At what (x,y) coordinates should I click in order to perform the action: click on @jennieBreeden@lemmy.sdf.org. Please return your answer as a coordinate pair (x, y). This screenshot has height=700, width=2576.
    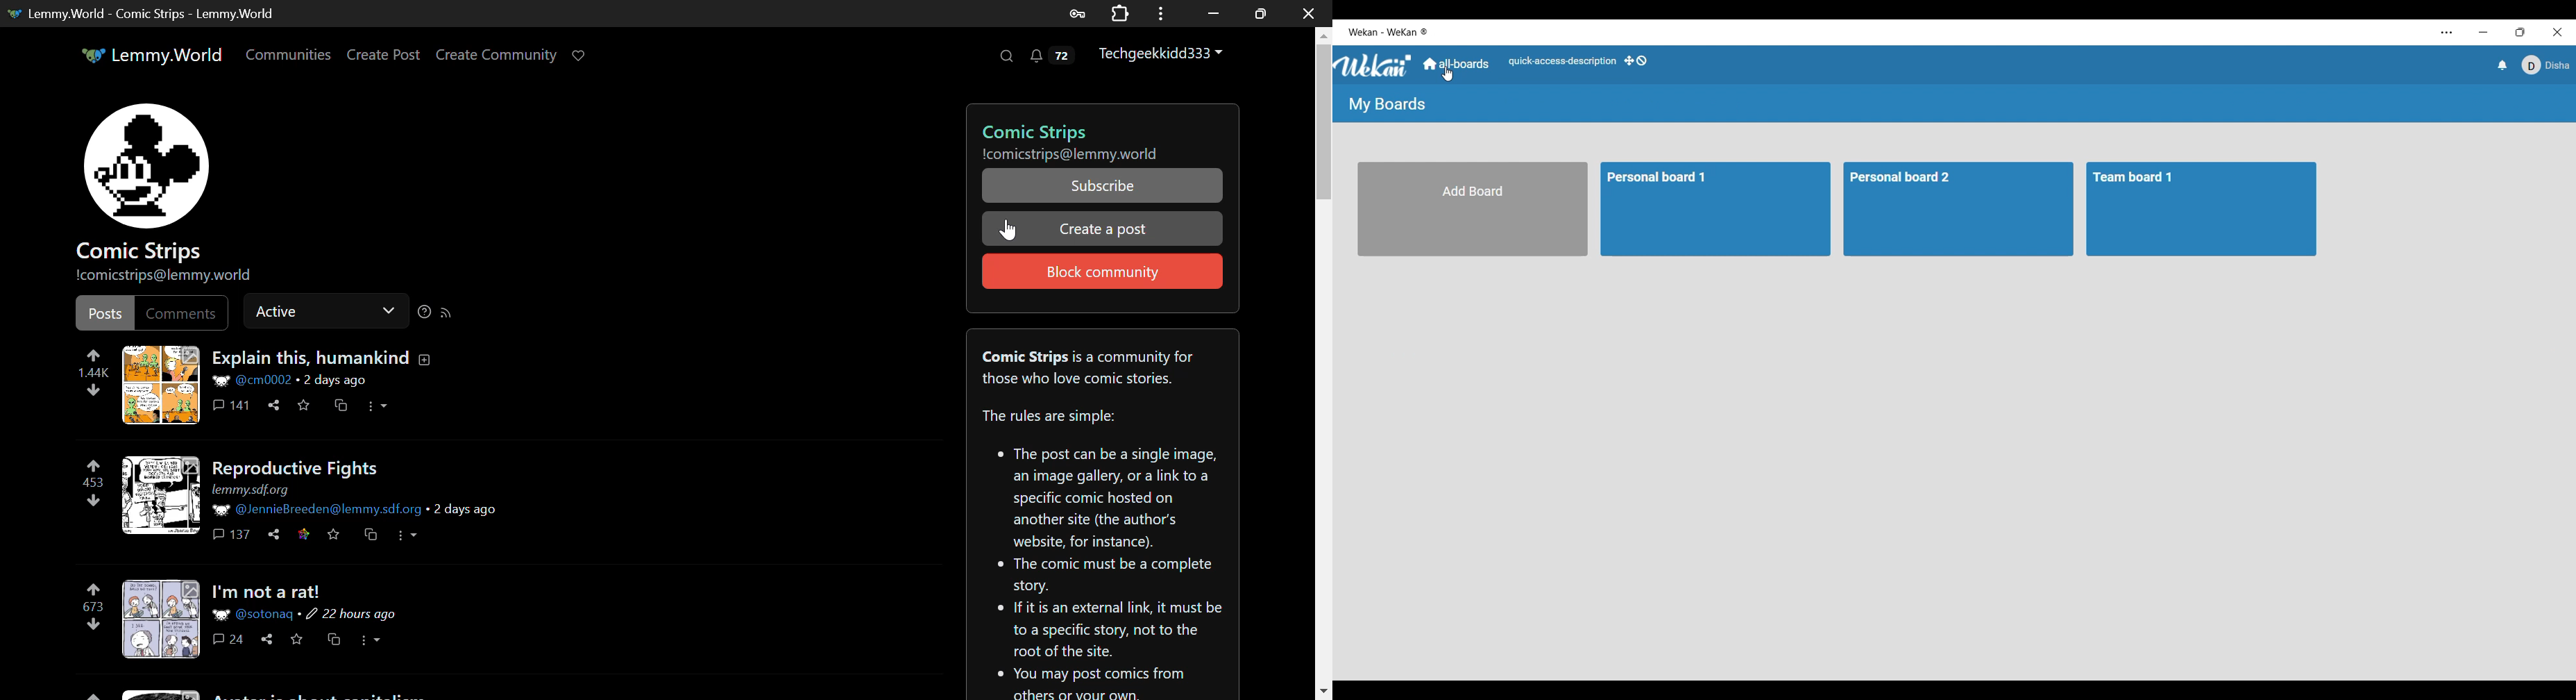
    Looking at the image, I should click on (316, 510).